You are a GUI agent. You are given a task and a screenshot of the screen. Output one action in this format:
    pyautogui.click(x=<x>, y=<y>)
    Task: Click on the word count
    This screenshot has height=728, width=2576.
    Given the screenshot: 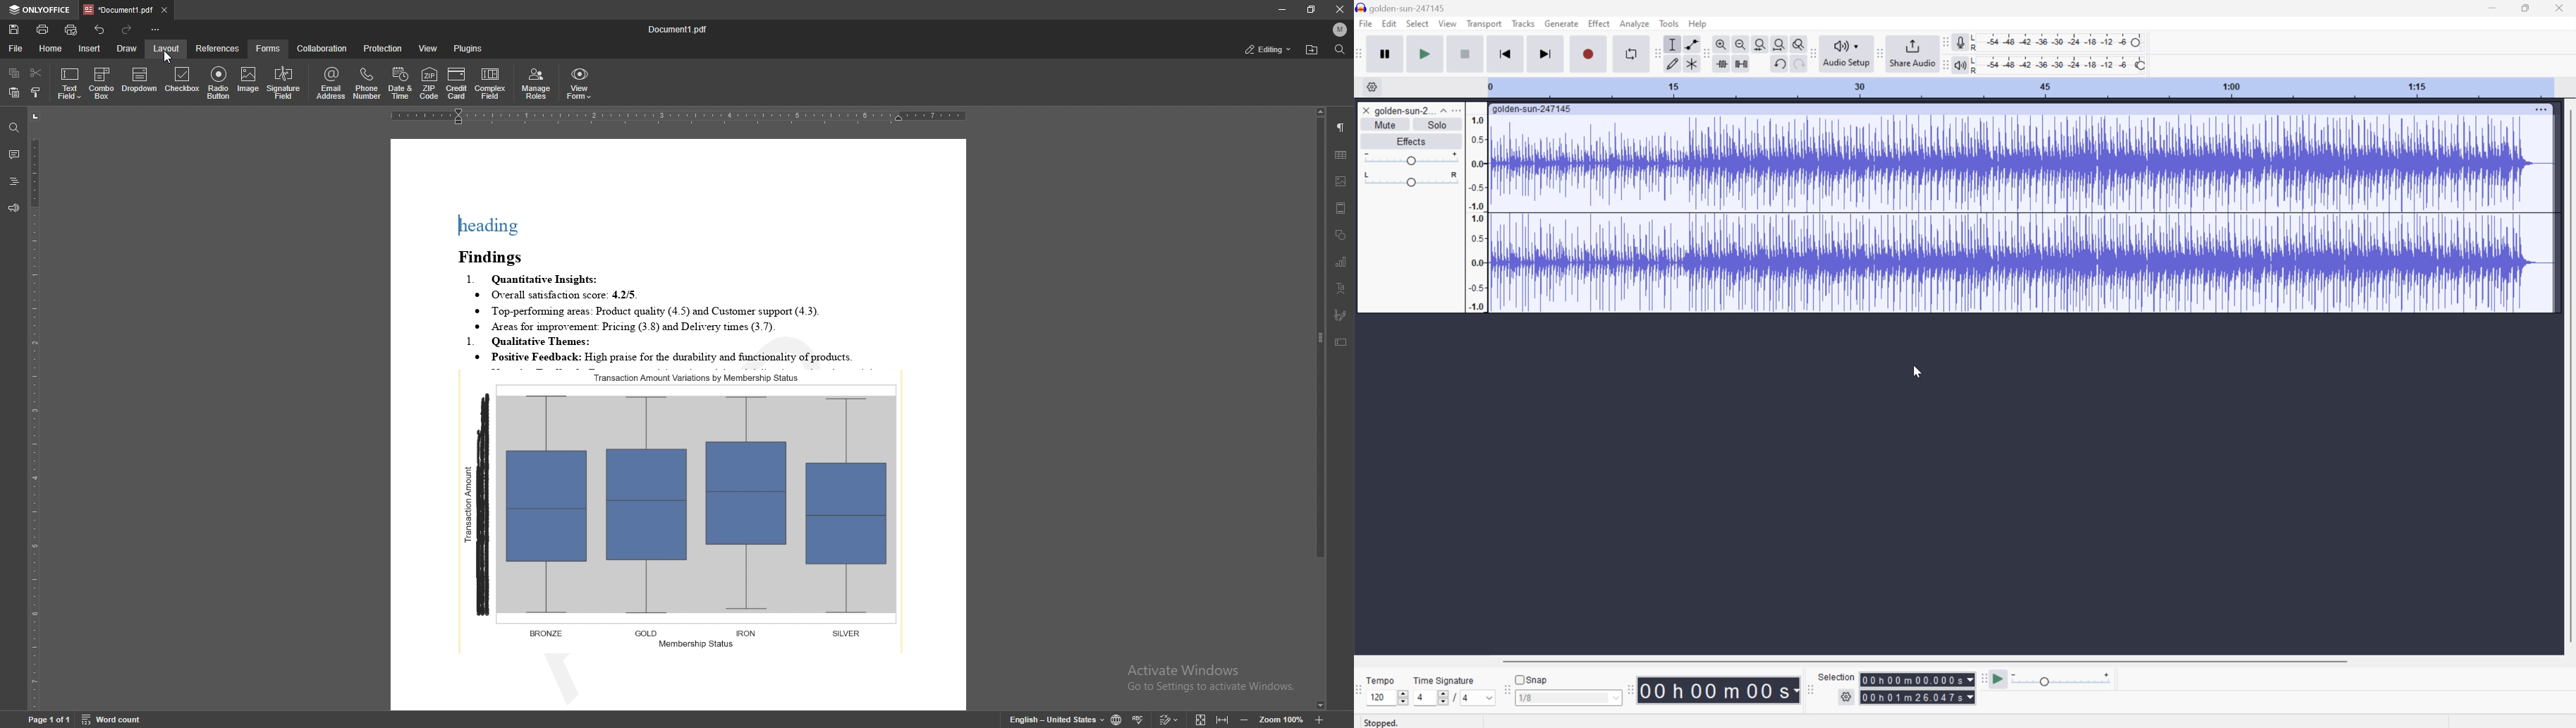 What is the action you would take?
    pyautogui.click(x=113, y=719)
    